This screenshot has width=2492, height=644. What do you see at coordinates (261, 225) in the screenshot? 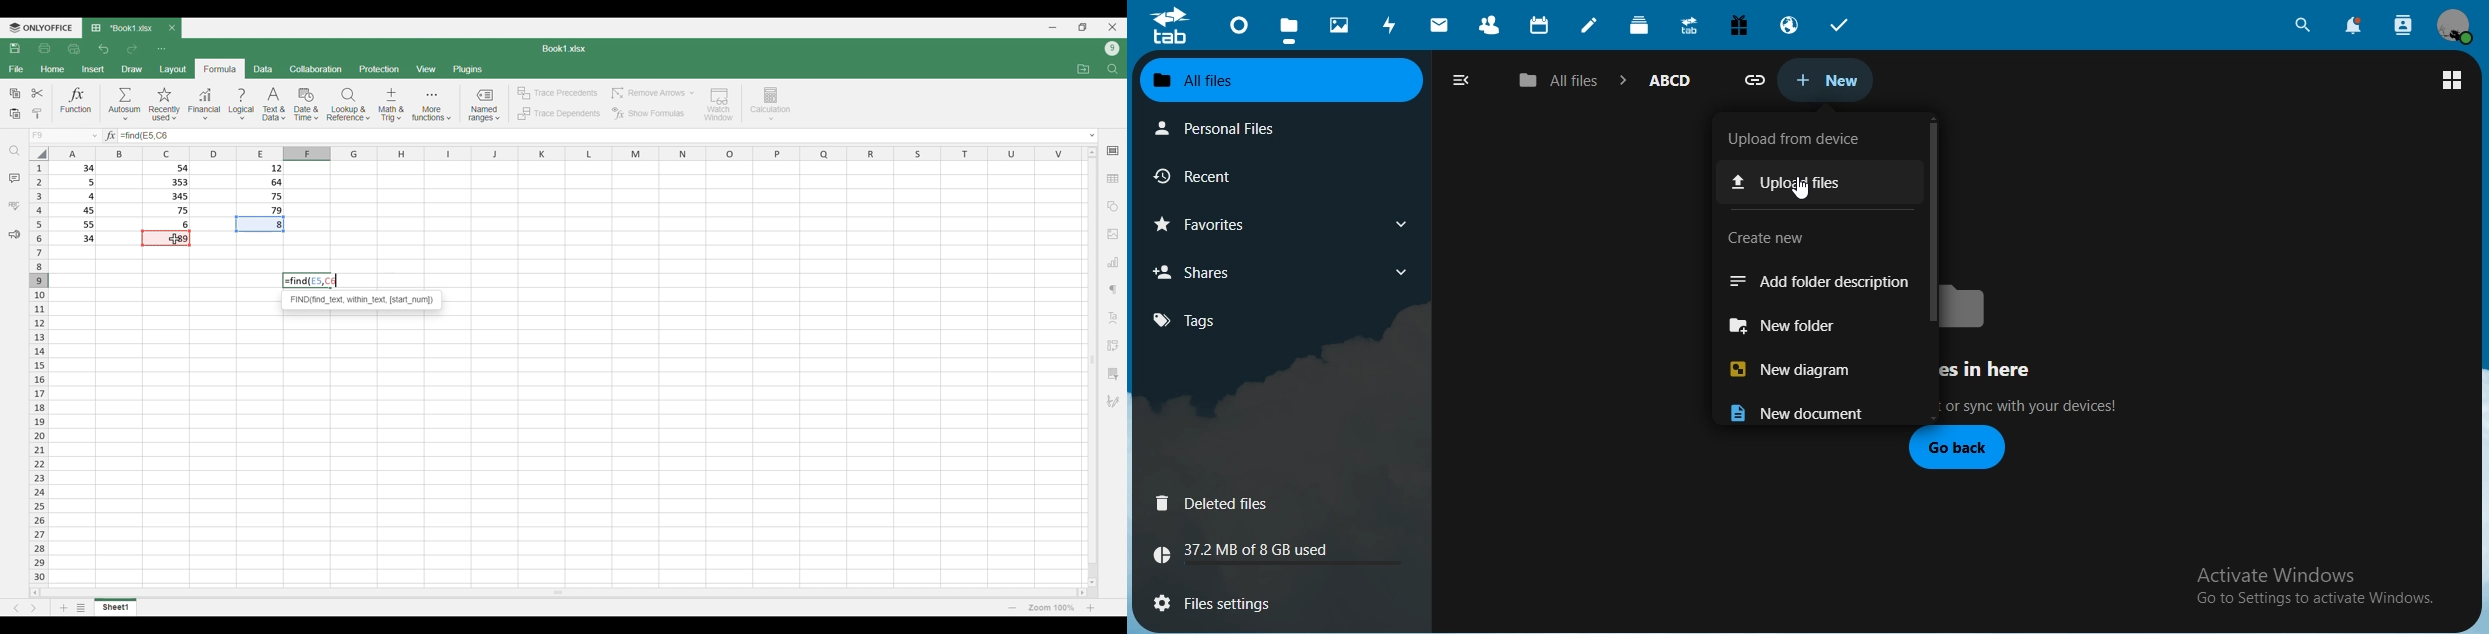
I see `Indicates cell has been used in function` at bounding box center [261, 225].